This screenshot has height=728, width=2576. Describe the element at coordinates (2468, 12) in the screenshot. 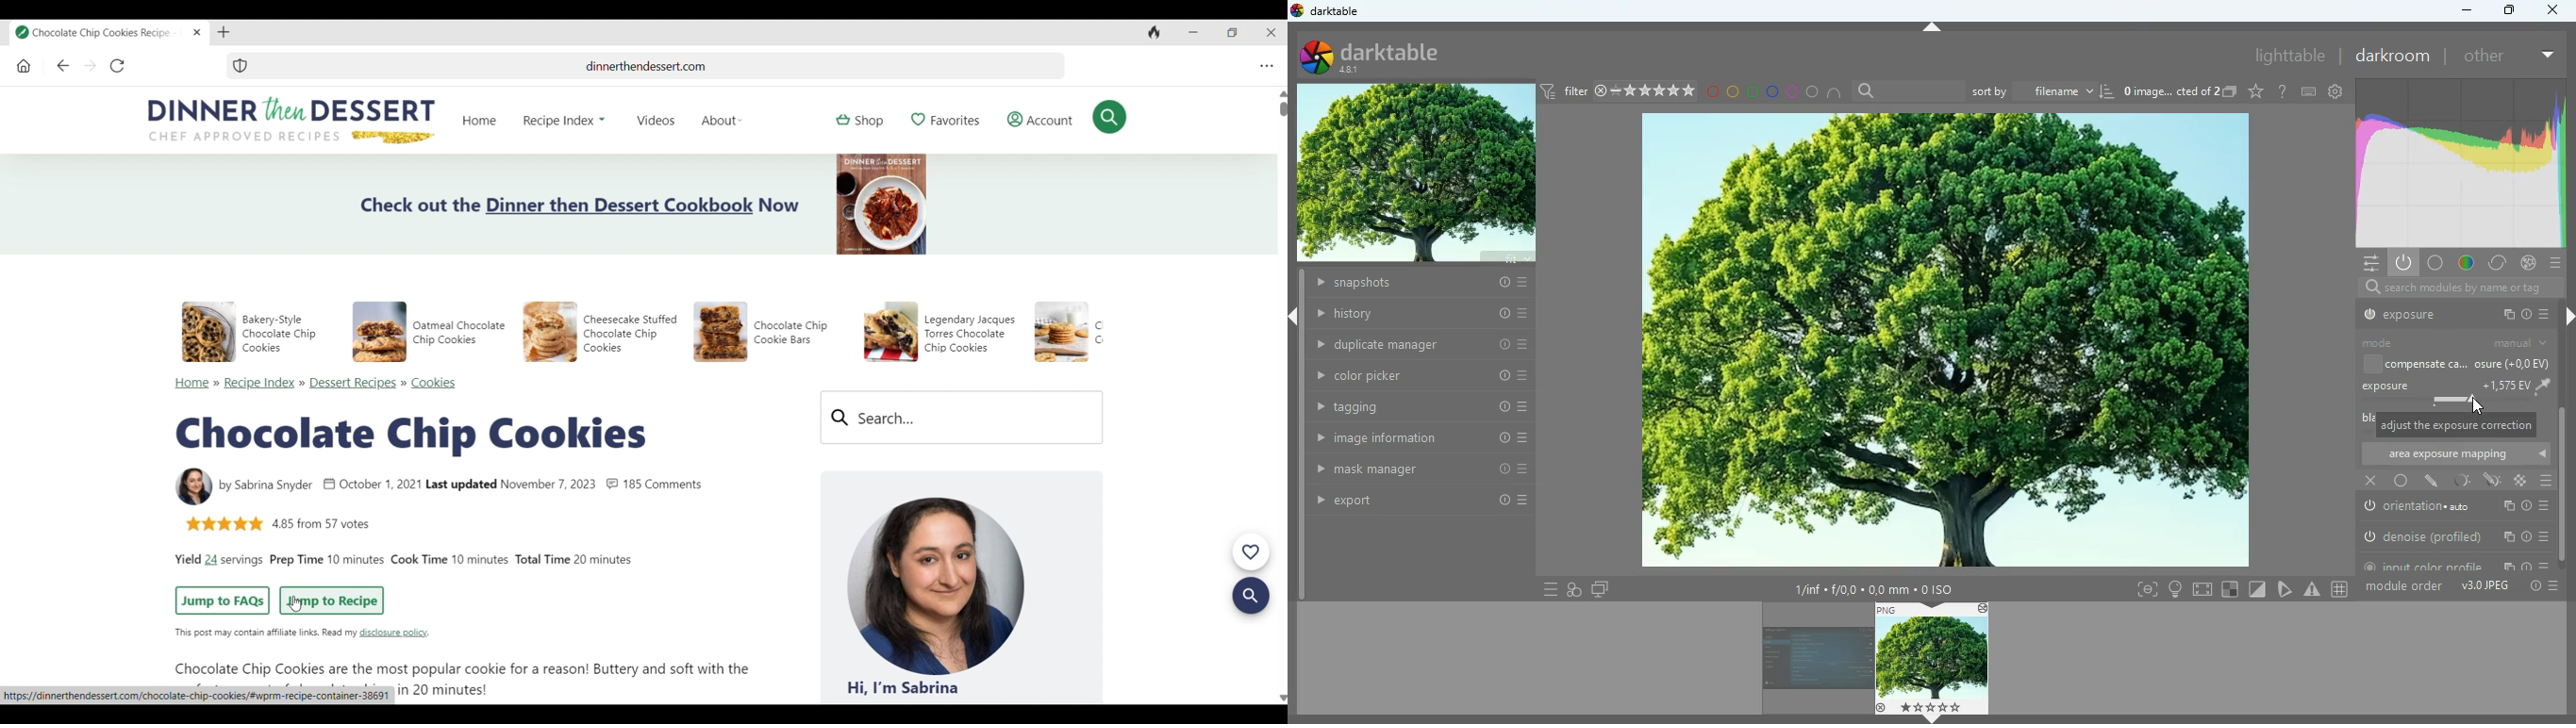

I see `minimize` at that location.